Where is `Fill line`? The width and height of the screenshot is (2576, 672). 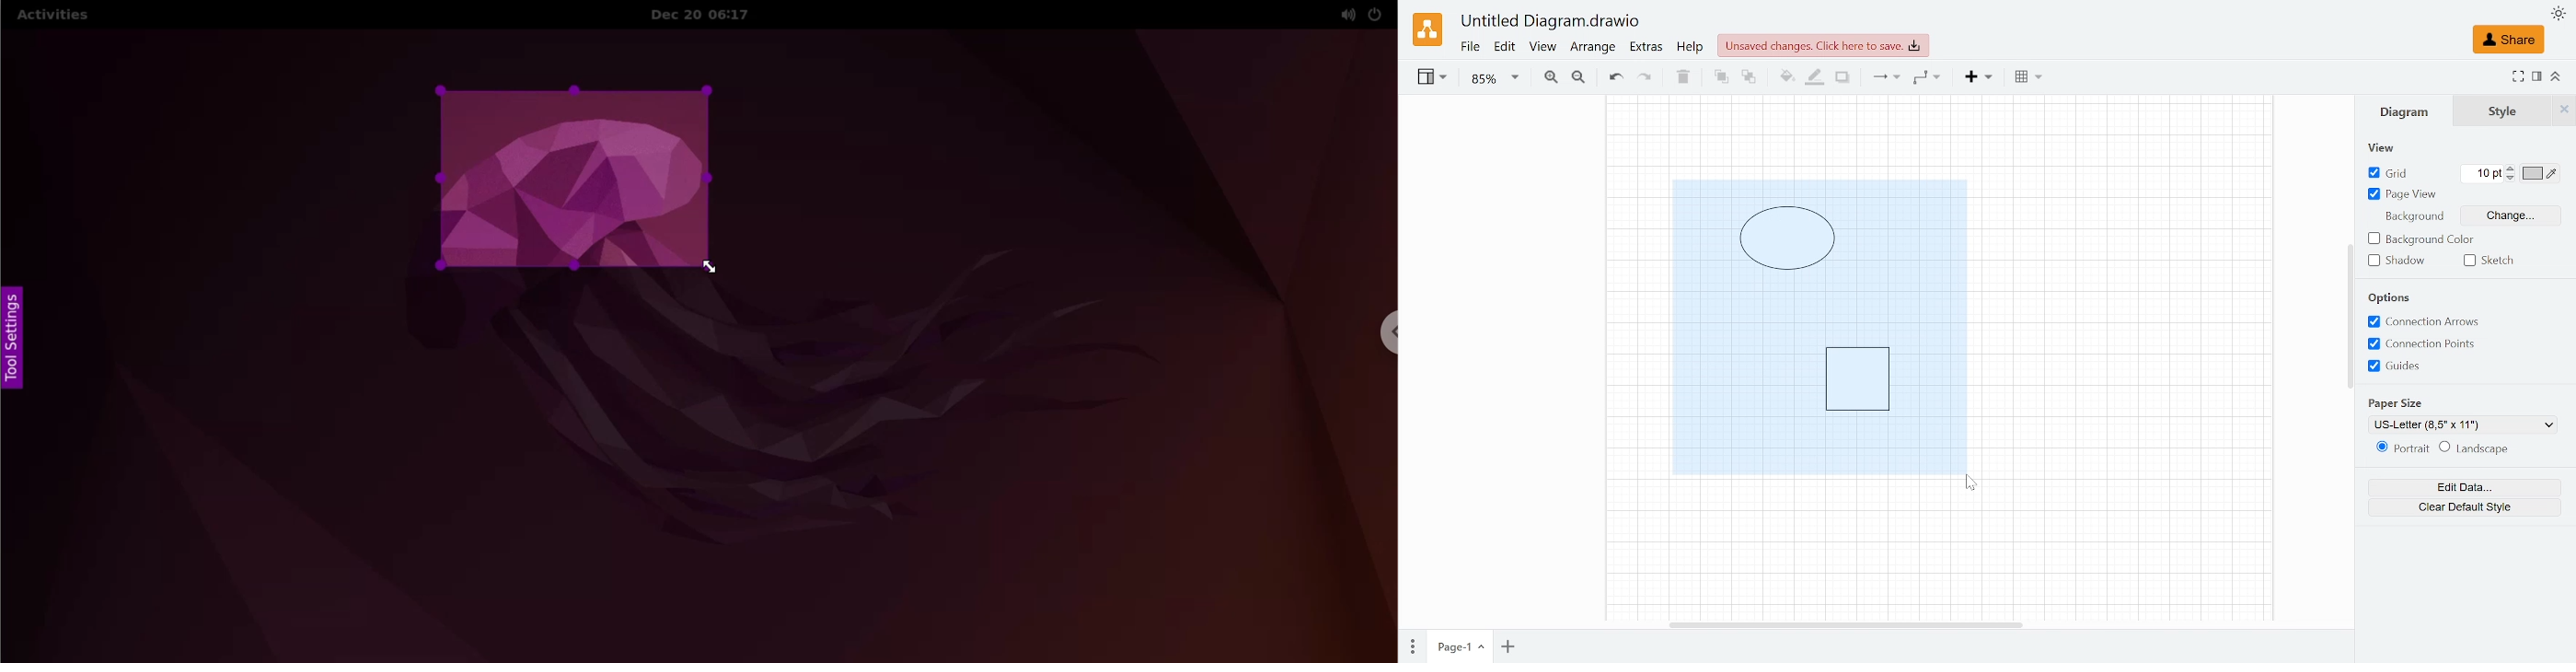
Fill line is located at coordinates (1812, 78).